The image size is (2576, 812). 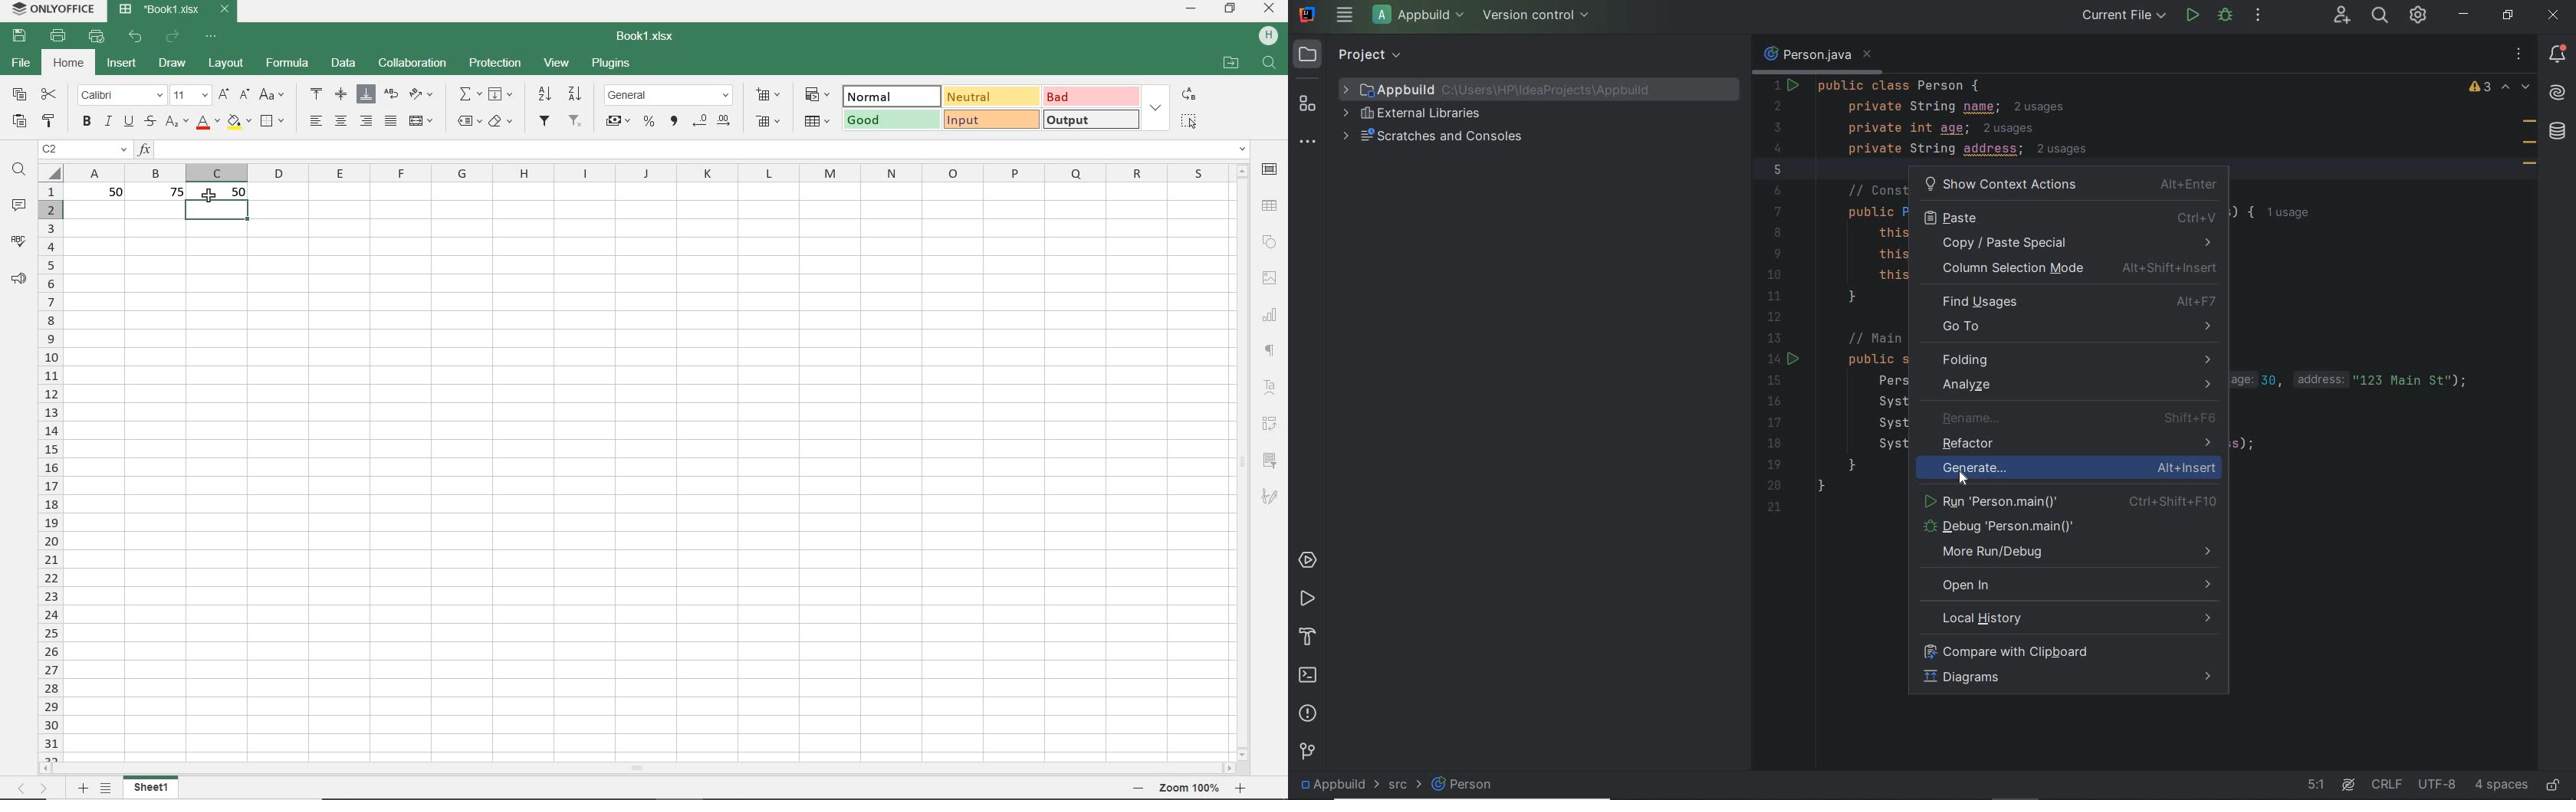 What do you see at coordinates (2073, 270) in the screenshot?
I see `column selection mode` at bounding box center [2073, 270].